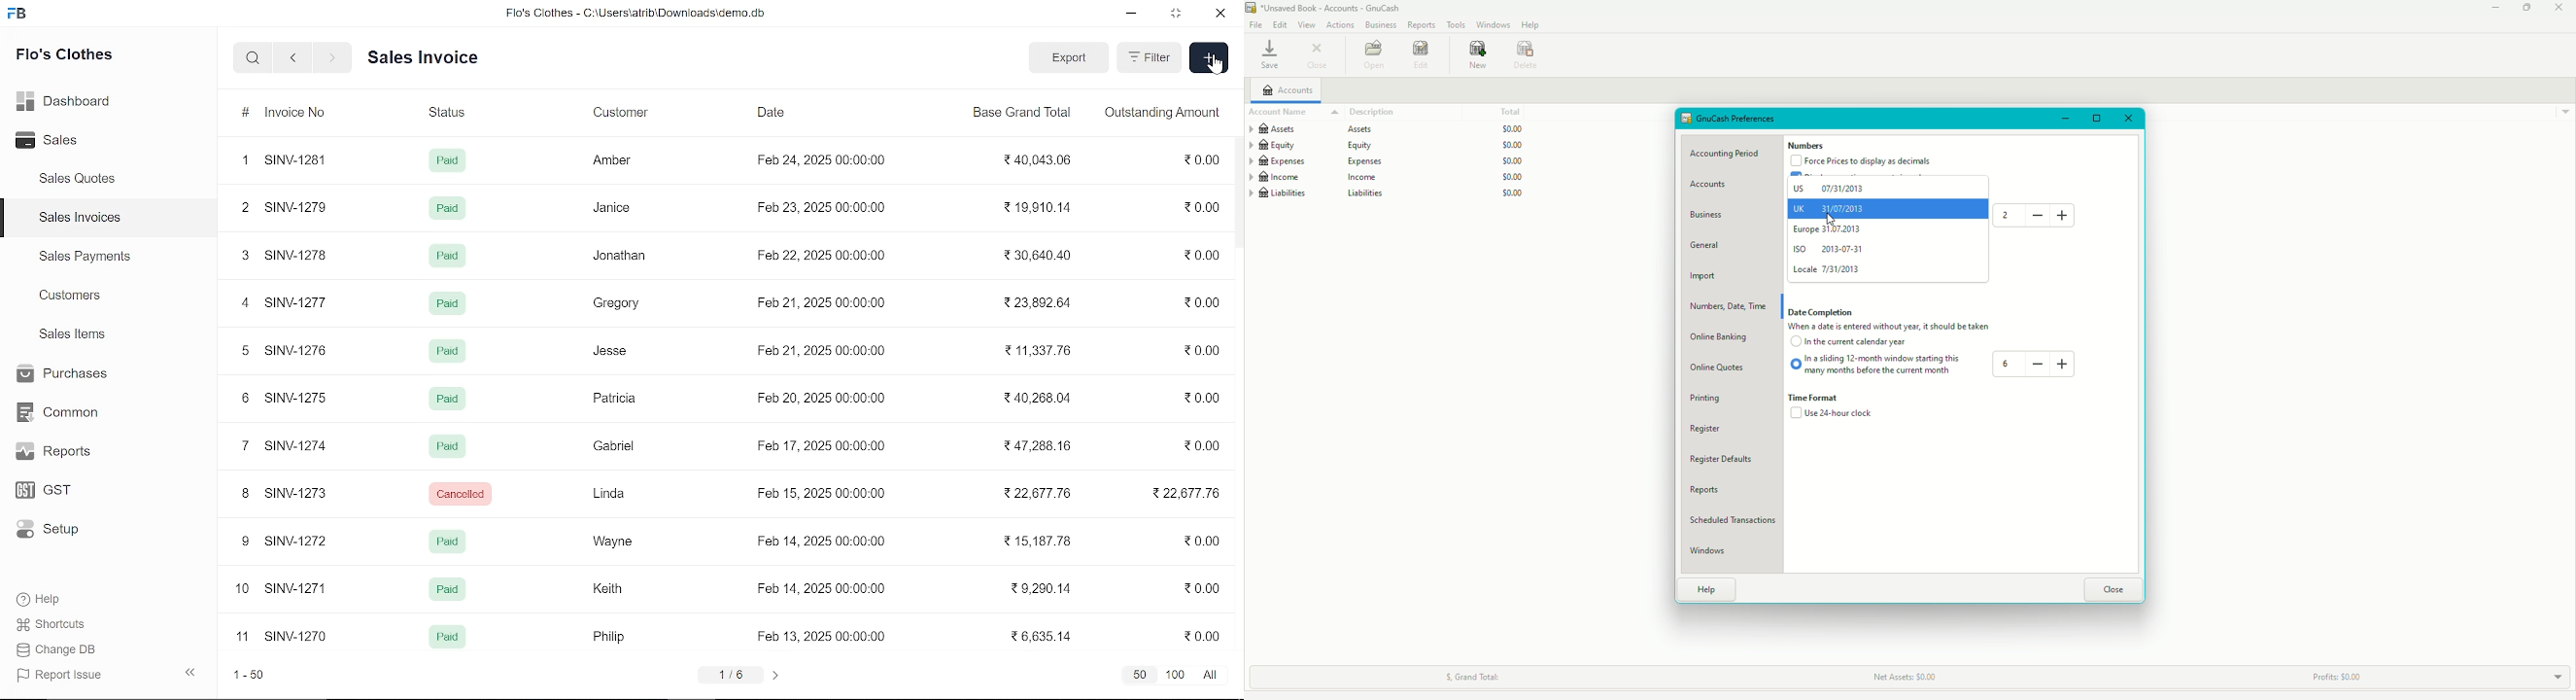 This screenshot has height=700, width=2576. What do you see at coordinates (245, 675) in the screenshot?
I see `1-50` at bounding box center [245, 675].